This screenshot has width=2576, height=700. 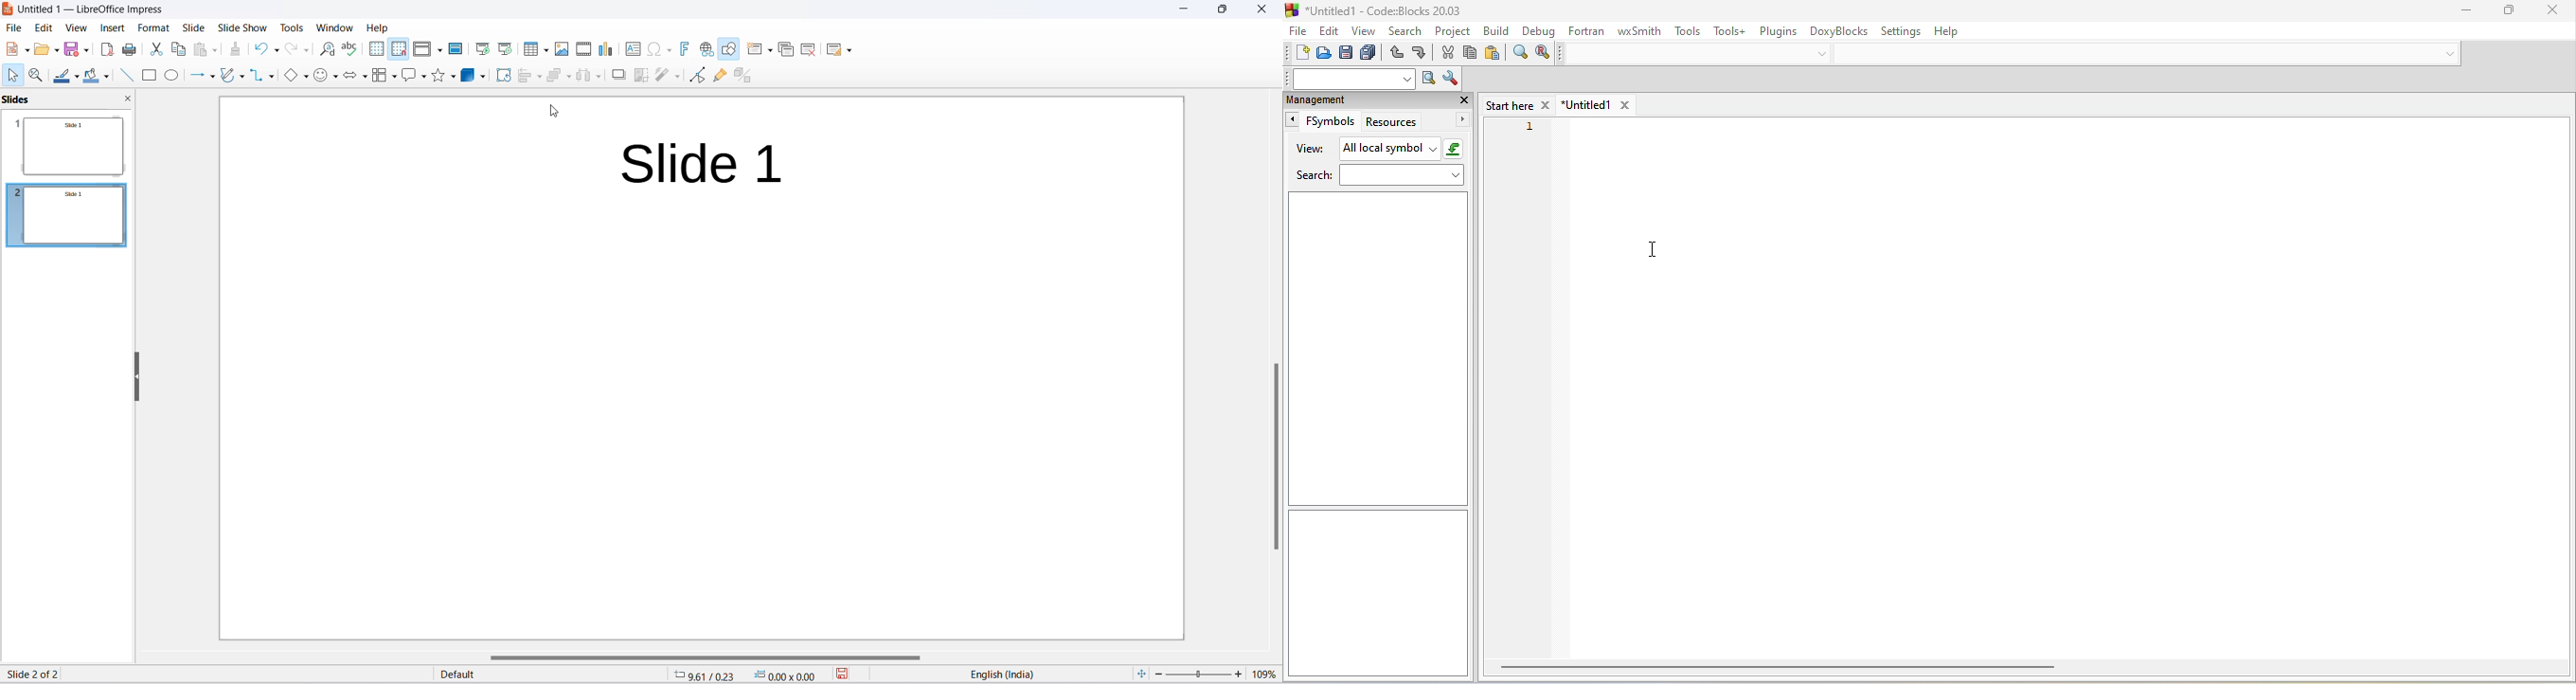 What do you see at coordinates (1595, 104) in the screenshot?
I see `untitled1` at bounding box center [1595, 104].